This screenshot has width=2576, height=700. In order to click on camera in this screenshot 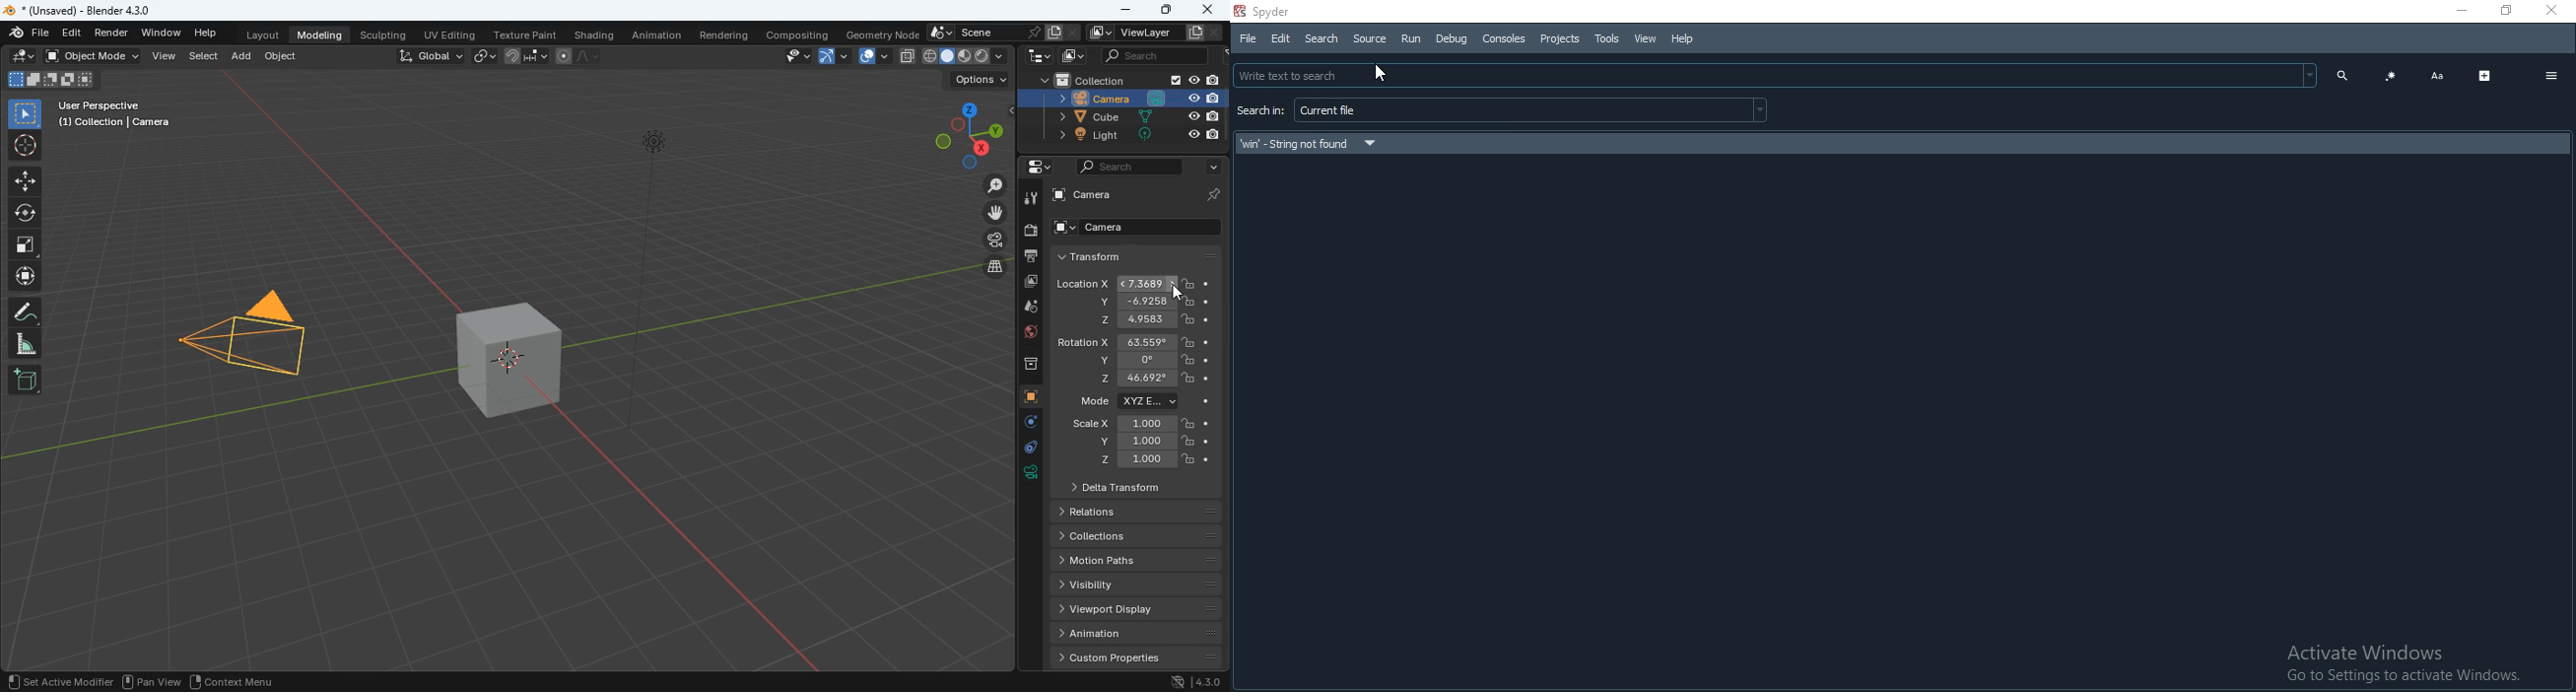, I will do `click(1122, 99)`.